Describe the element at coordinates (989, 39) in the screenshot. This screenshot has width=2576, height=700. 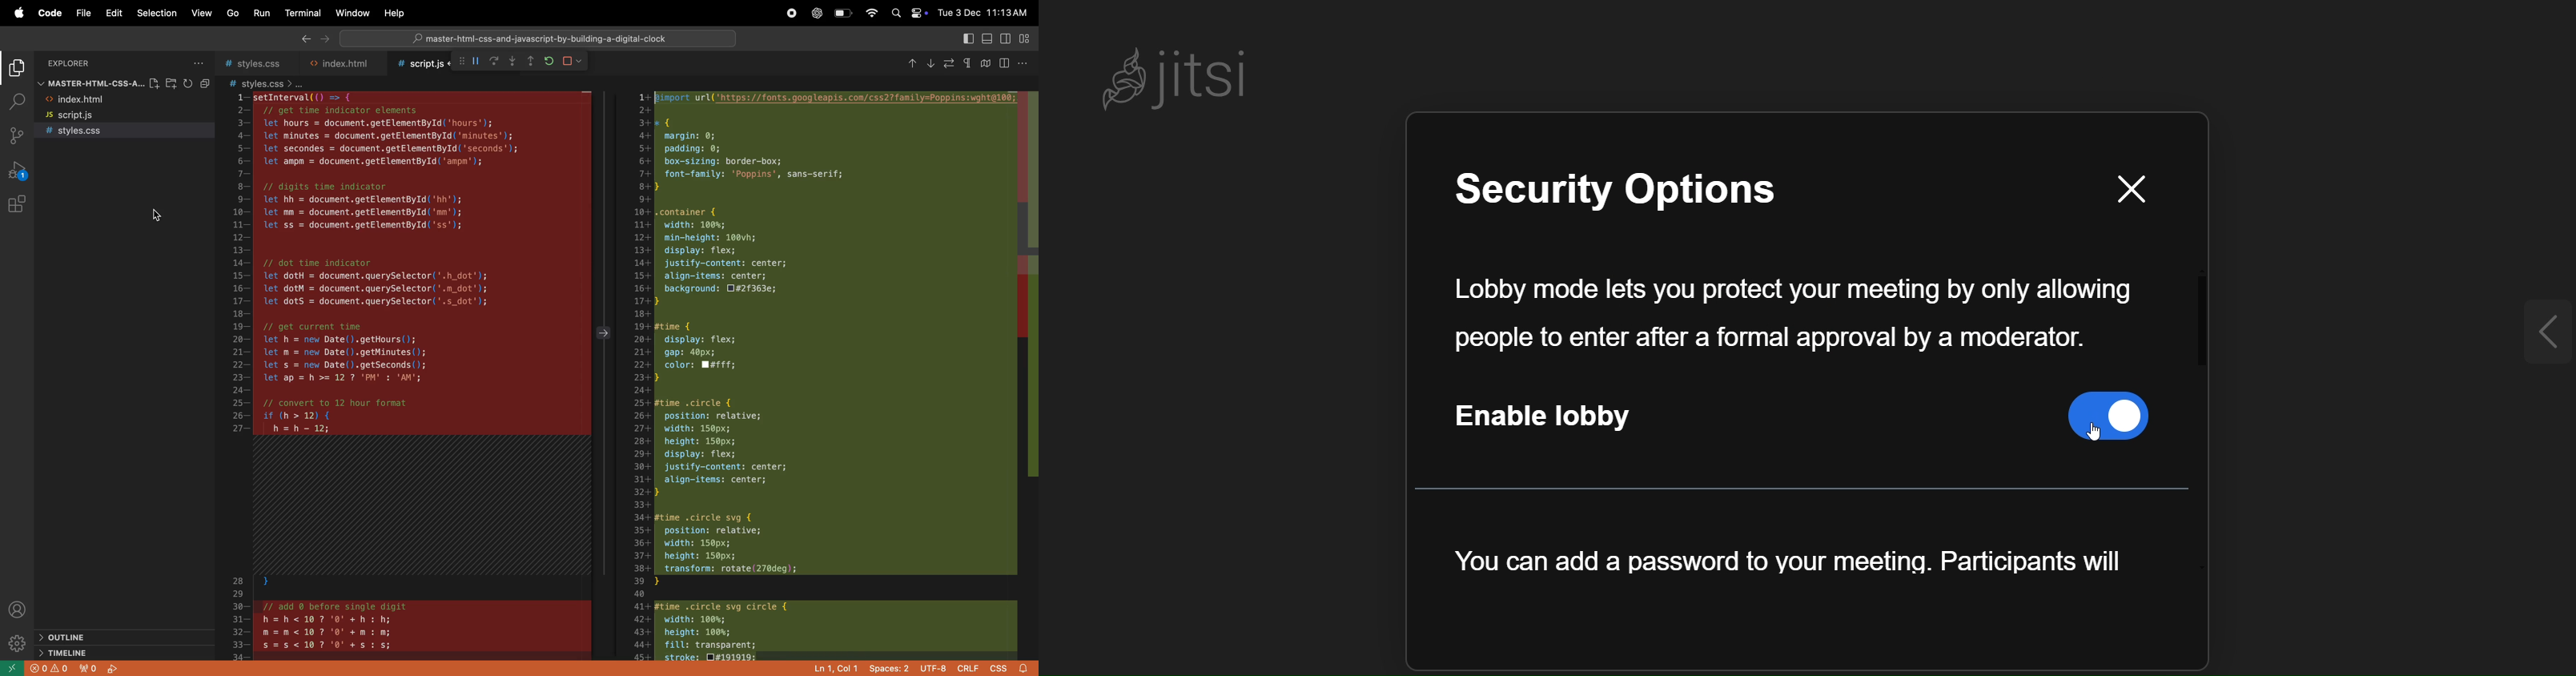
I see `toggle panel` at that location.